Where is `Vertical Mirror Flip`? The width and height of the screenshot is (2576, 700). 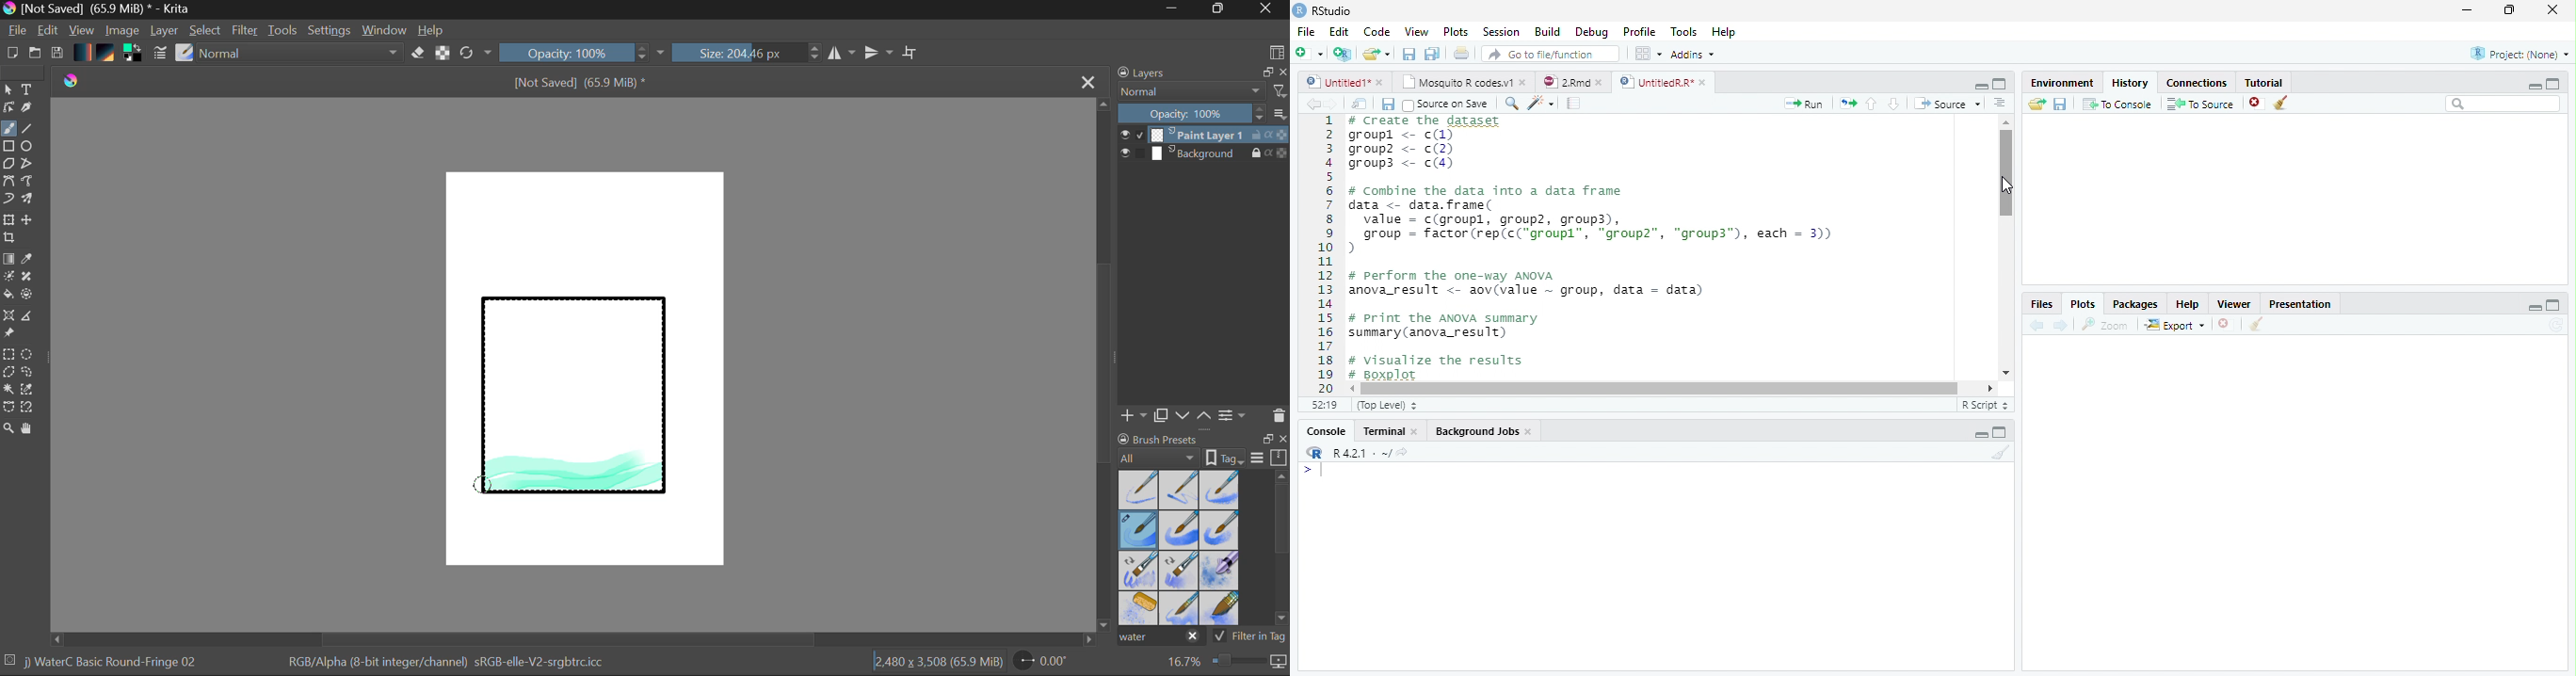
Vertical Mirror Flip is located at coordinates (841, 53).